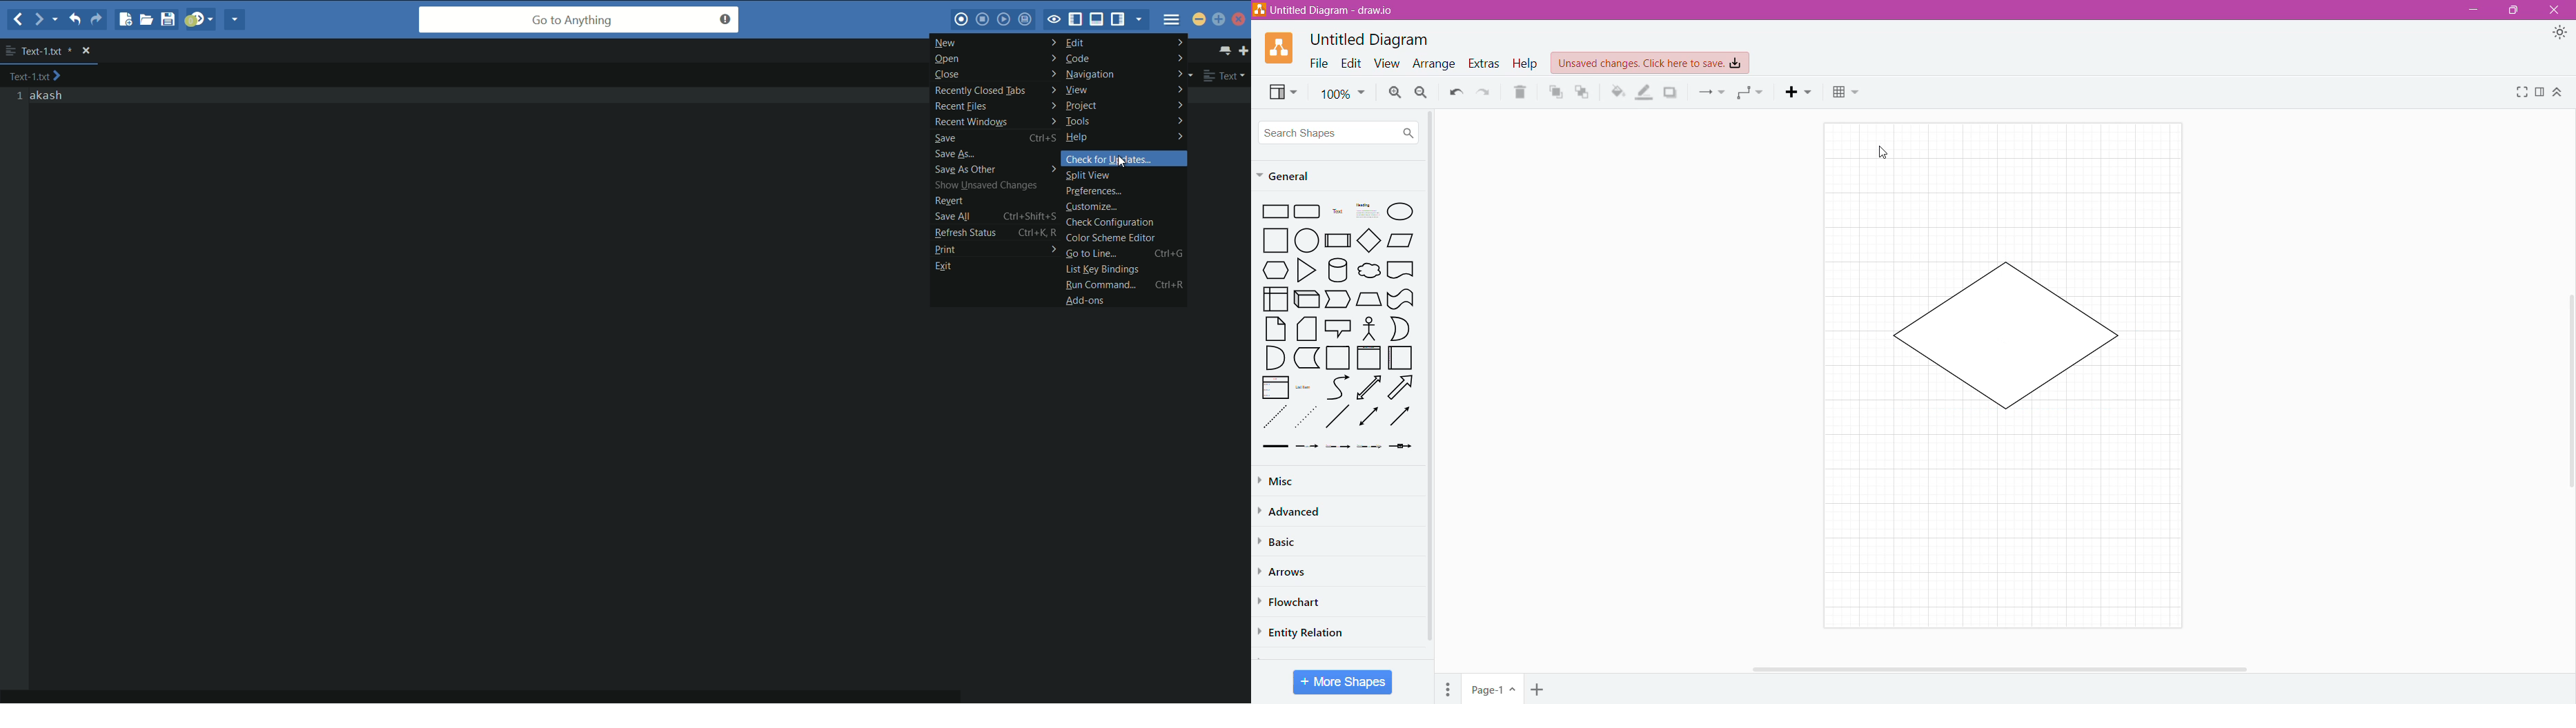 Image resolution: width=2576 pixels, height=728 pixels. What do you see at coordinates (1308, 358) in the screenshot?
I see `Data Storage` at bounding box center [1308, 358].